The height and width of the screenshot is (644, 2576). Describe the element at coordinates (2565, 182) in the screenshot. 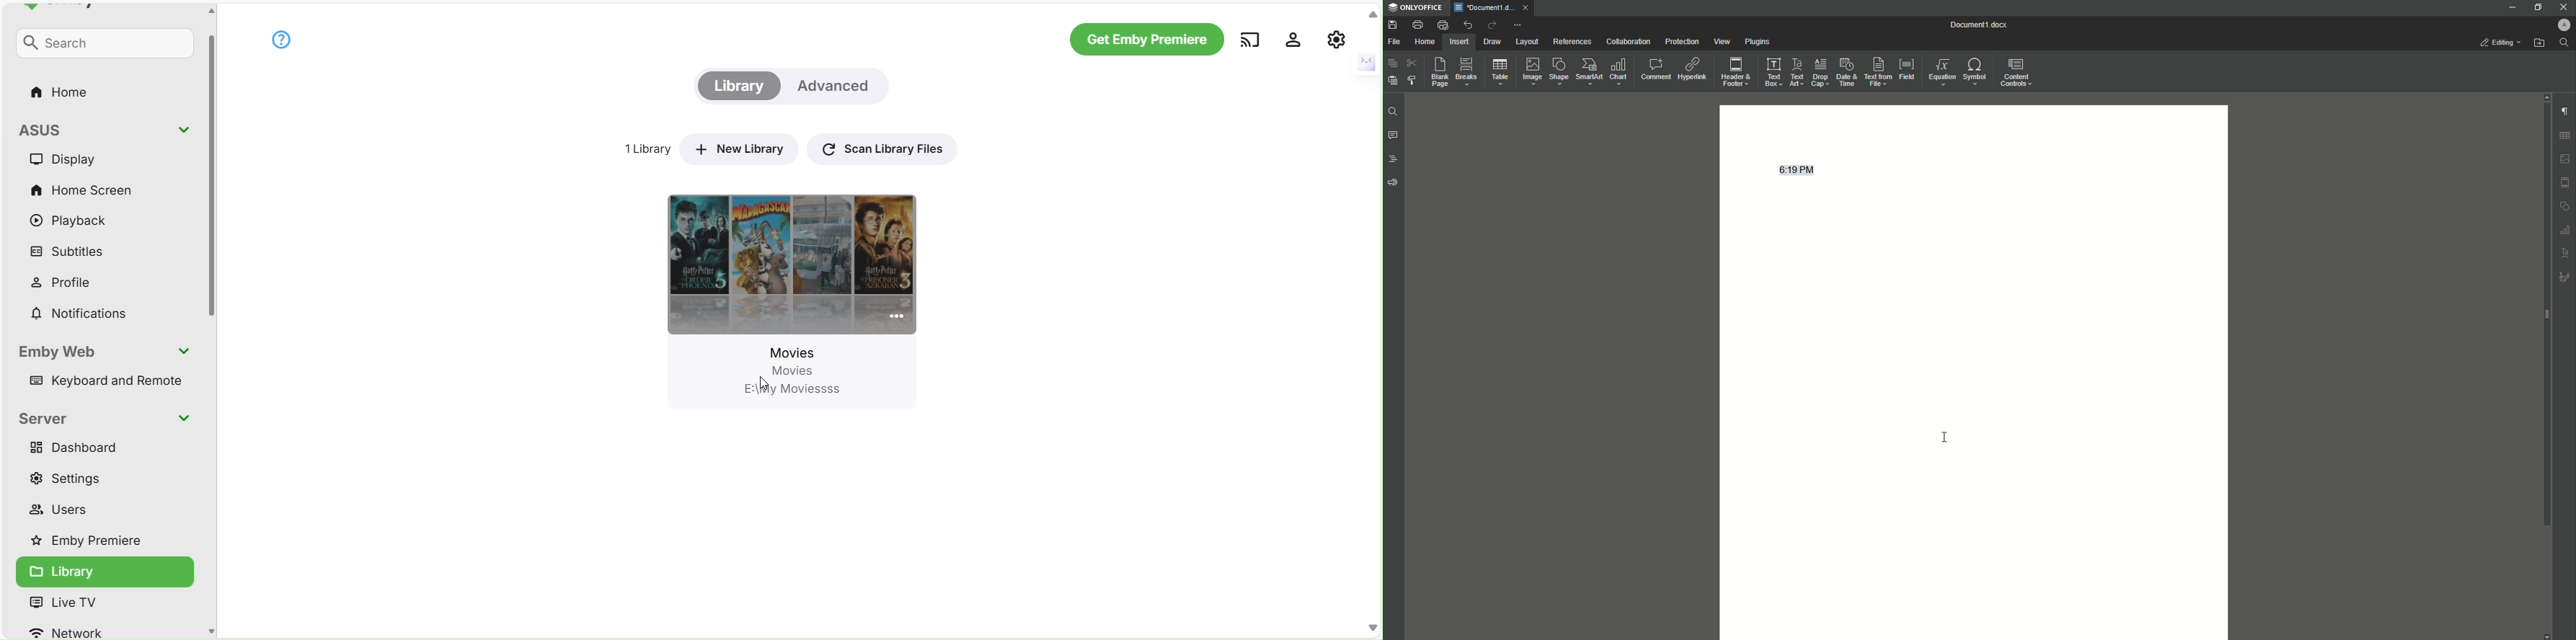

I see `header and footer settings` at that location.